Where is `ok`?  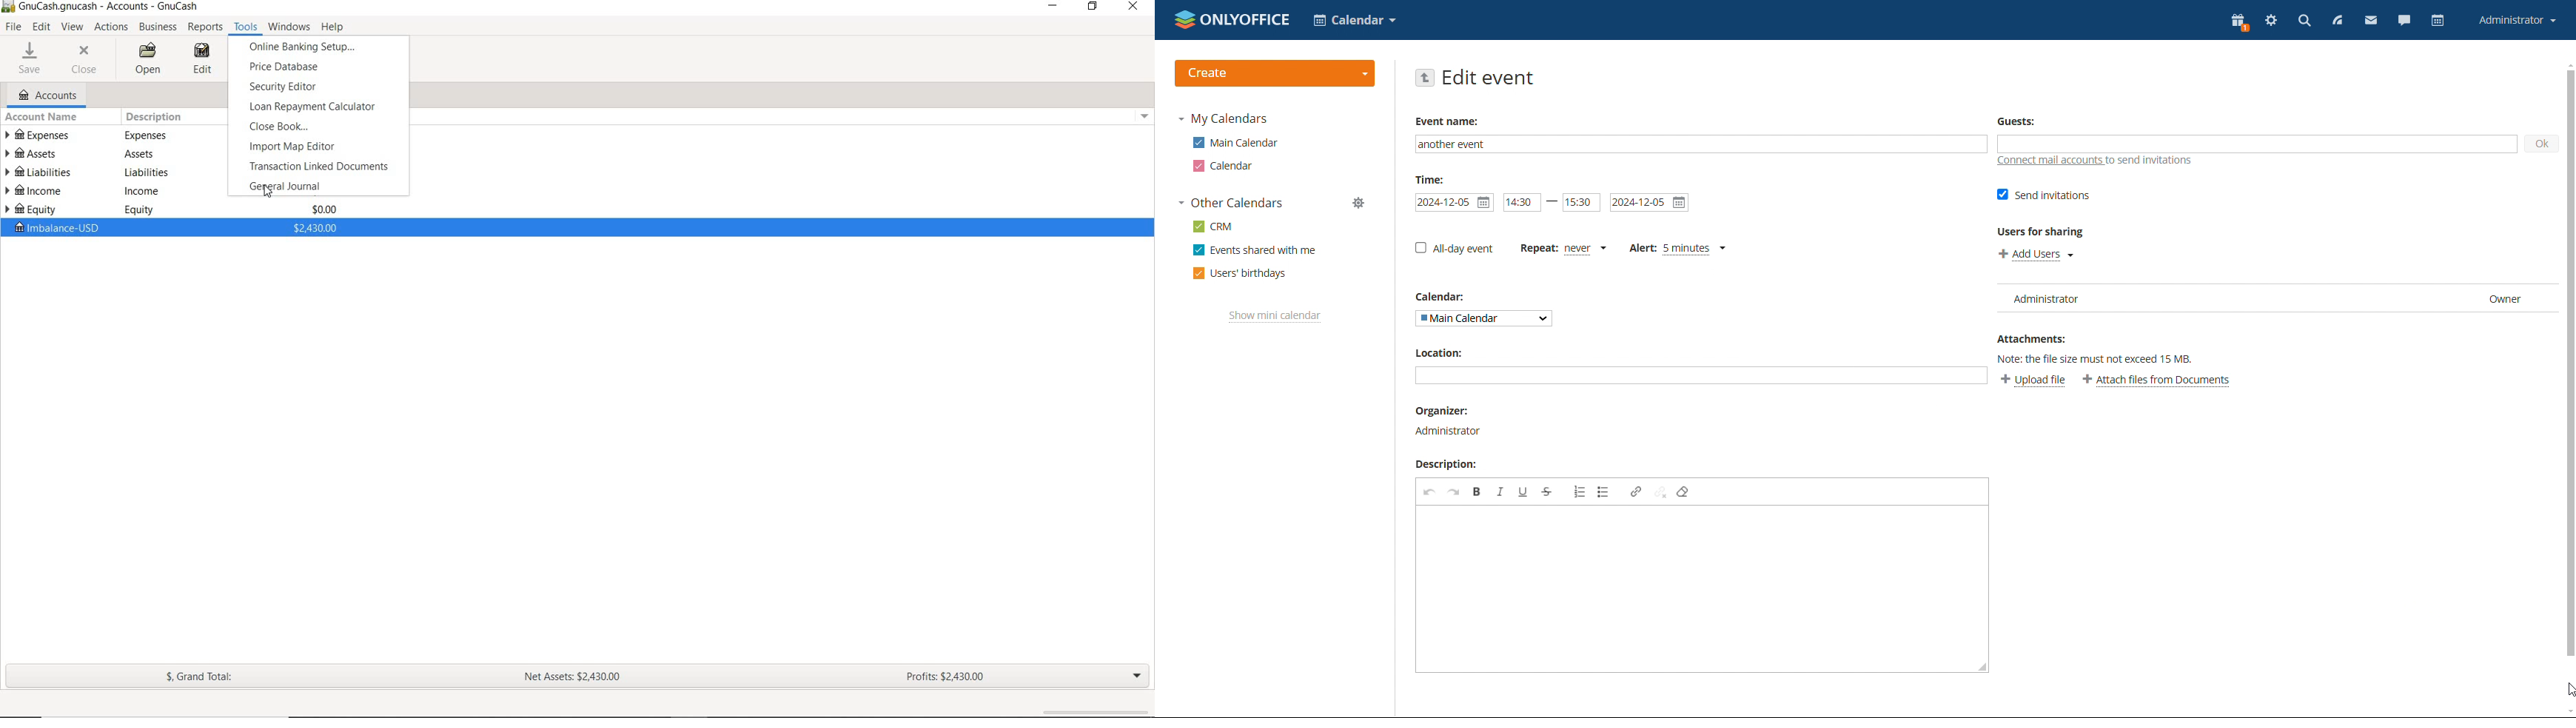
ok is located at coordinates (2541, 144).